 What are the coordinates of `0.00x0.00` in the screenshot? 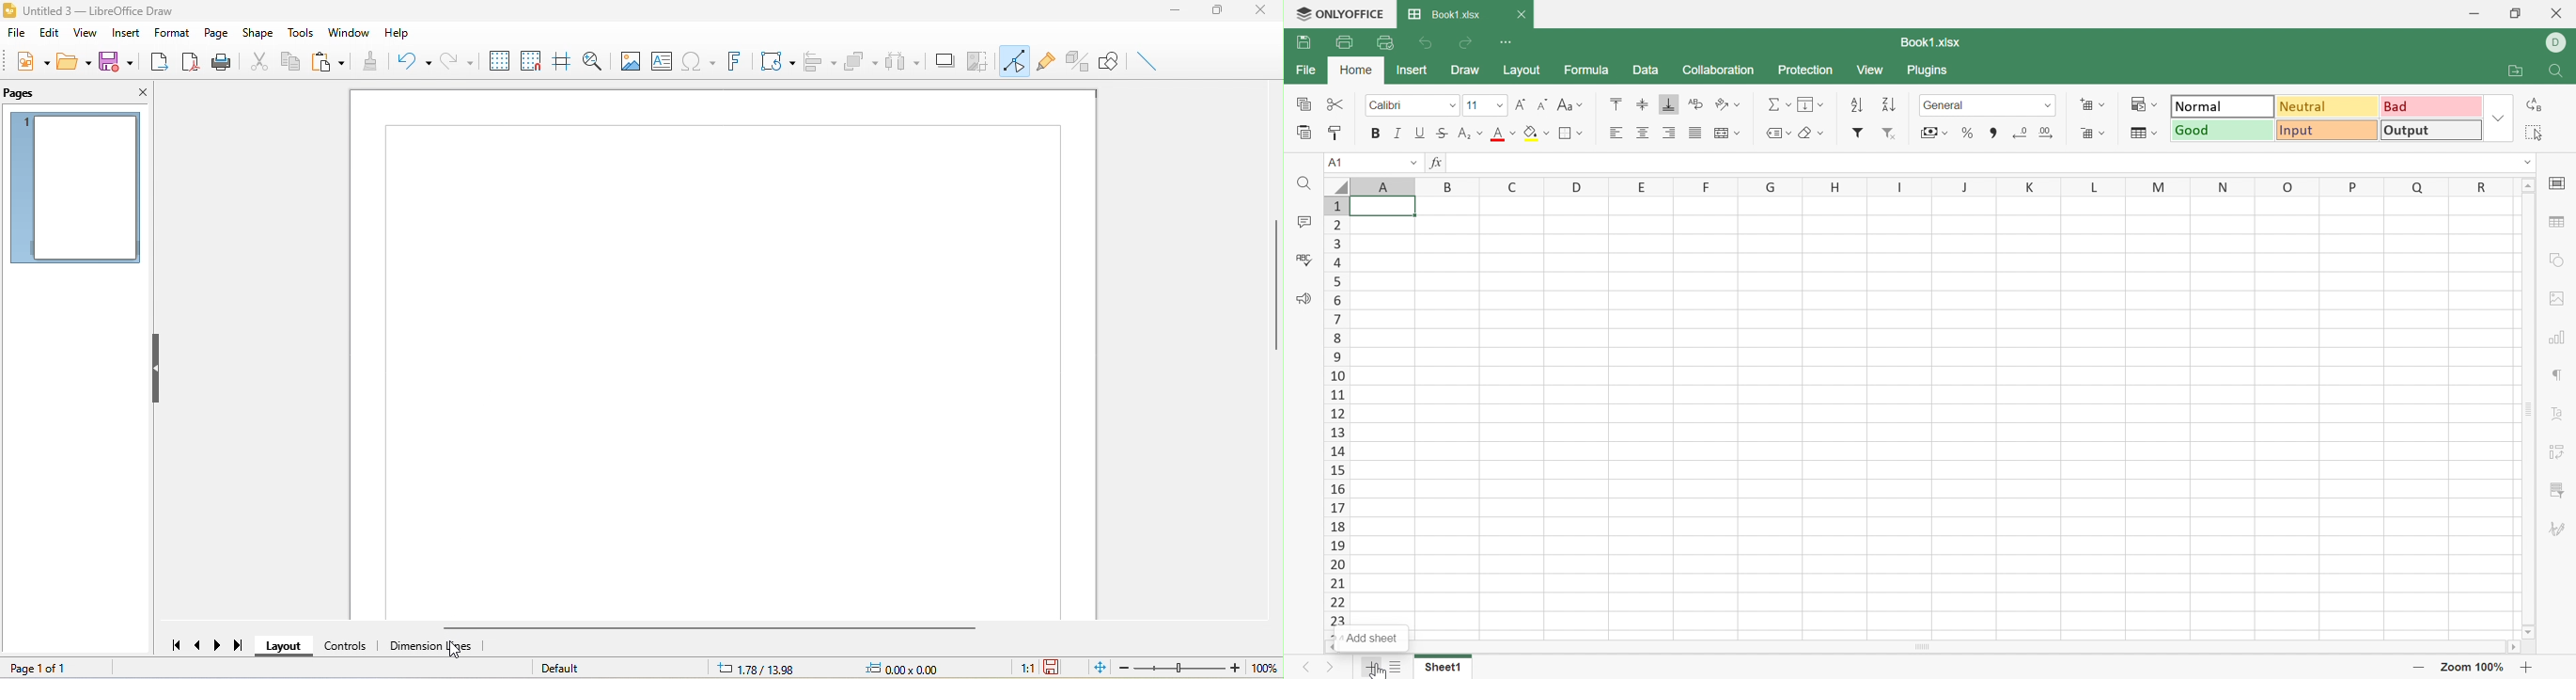 It's located at (916, 668).